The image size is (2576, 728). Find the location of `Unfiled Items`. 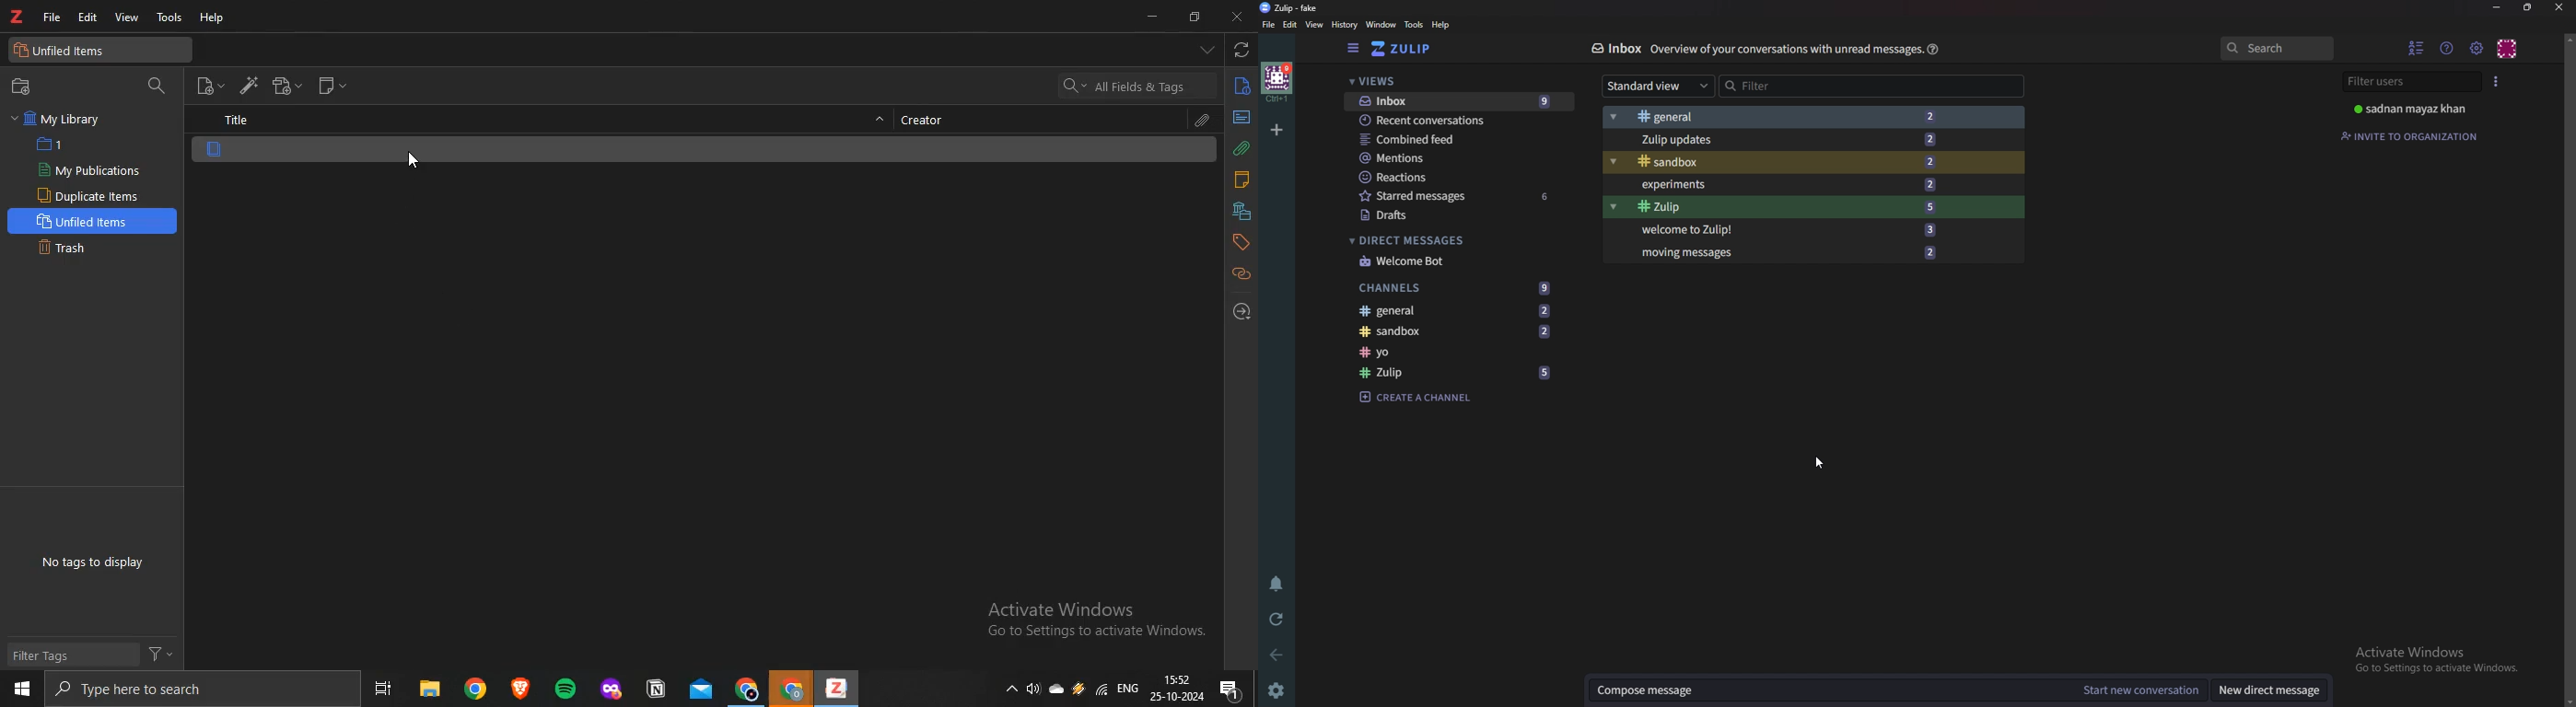

Unfiled Items is located at coordinates (87, 220).